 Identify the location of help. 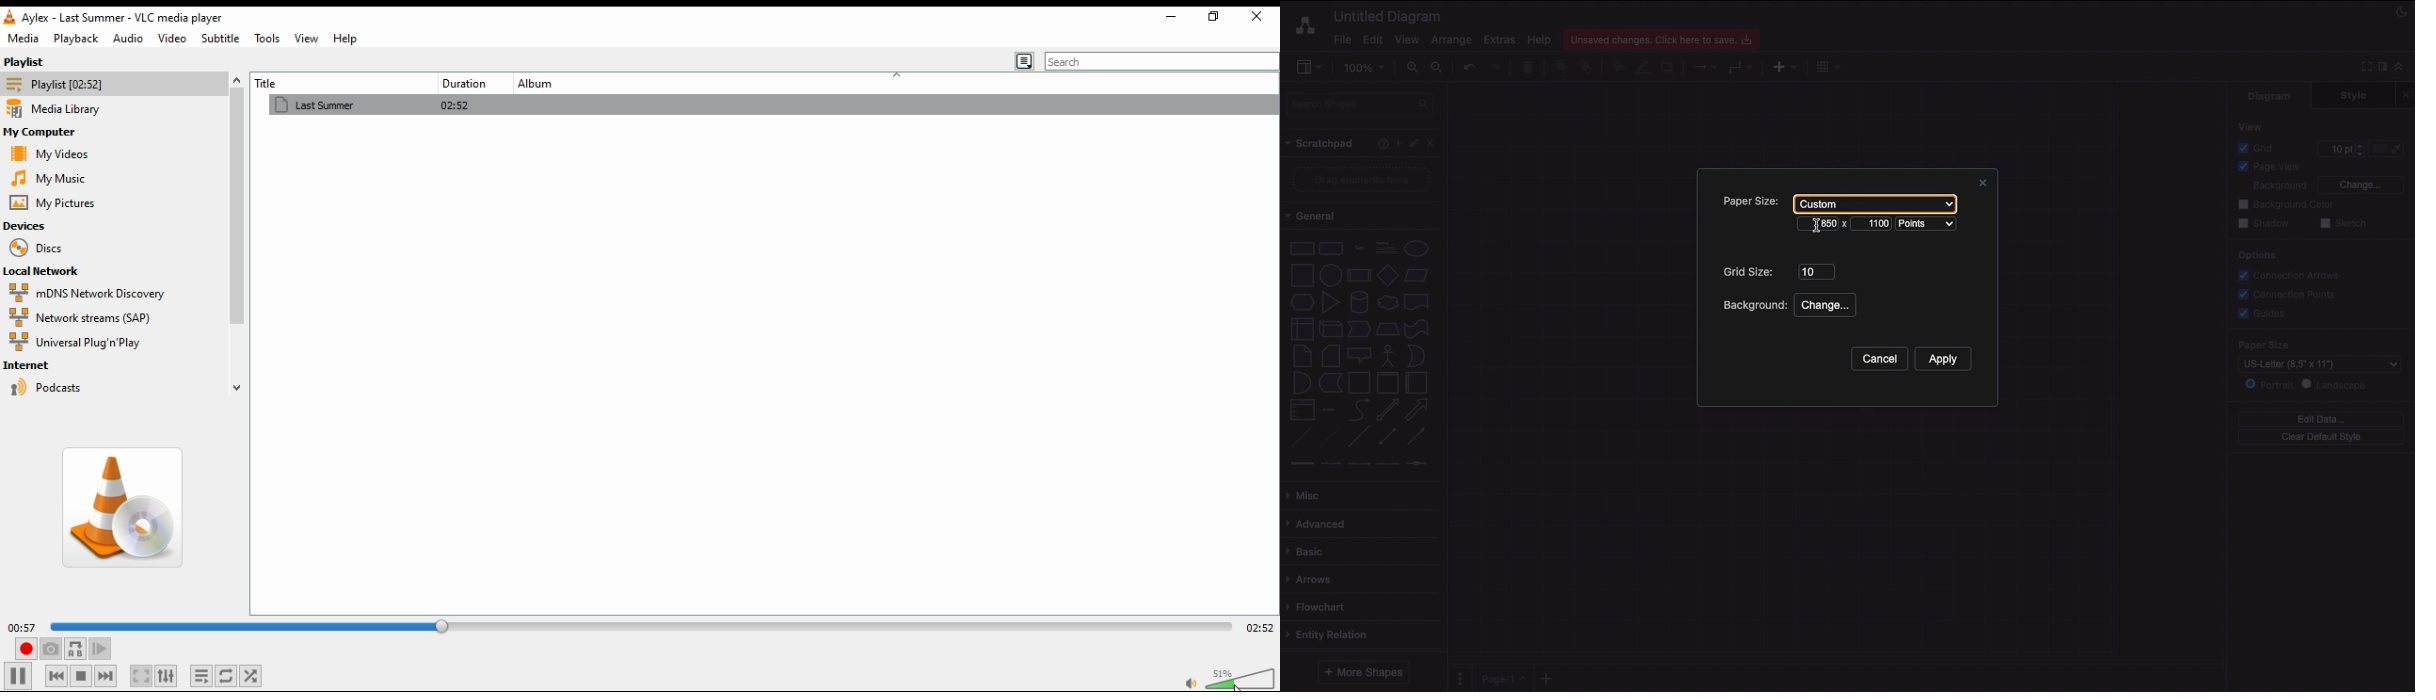
(346, 38).